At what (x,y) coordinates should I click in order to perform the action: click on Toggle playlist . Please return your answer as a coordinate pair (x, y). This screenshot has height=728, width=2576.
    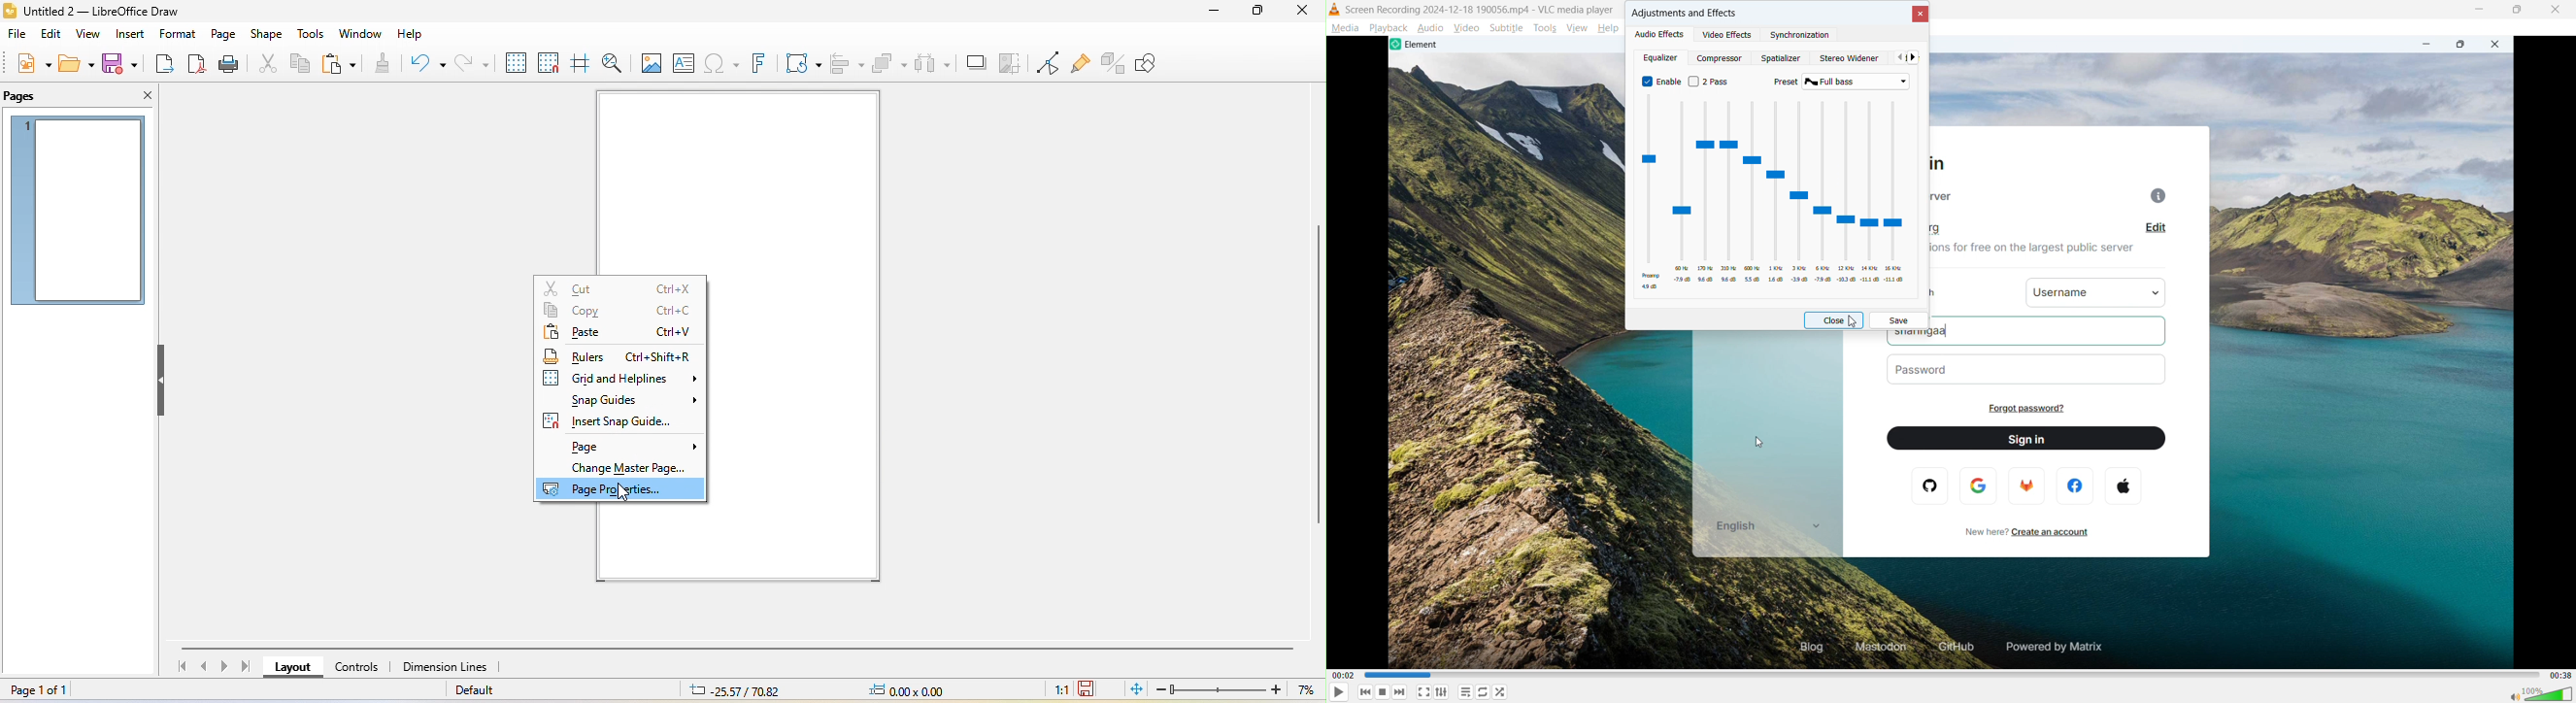
    Looking at the image, I should click on (1468, 692).